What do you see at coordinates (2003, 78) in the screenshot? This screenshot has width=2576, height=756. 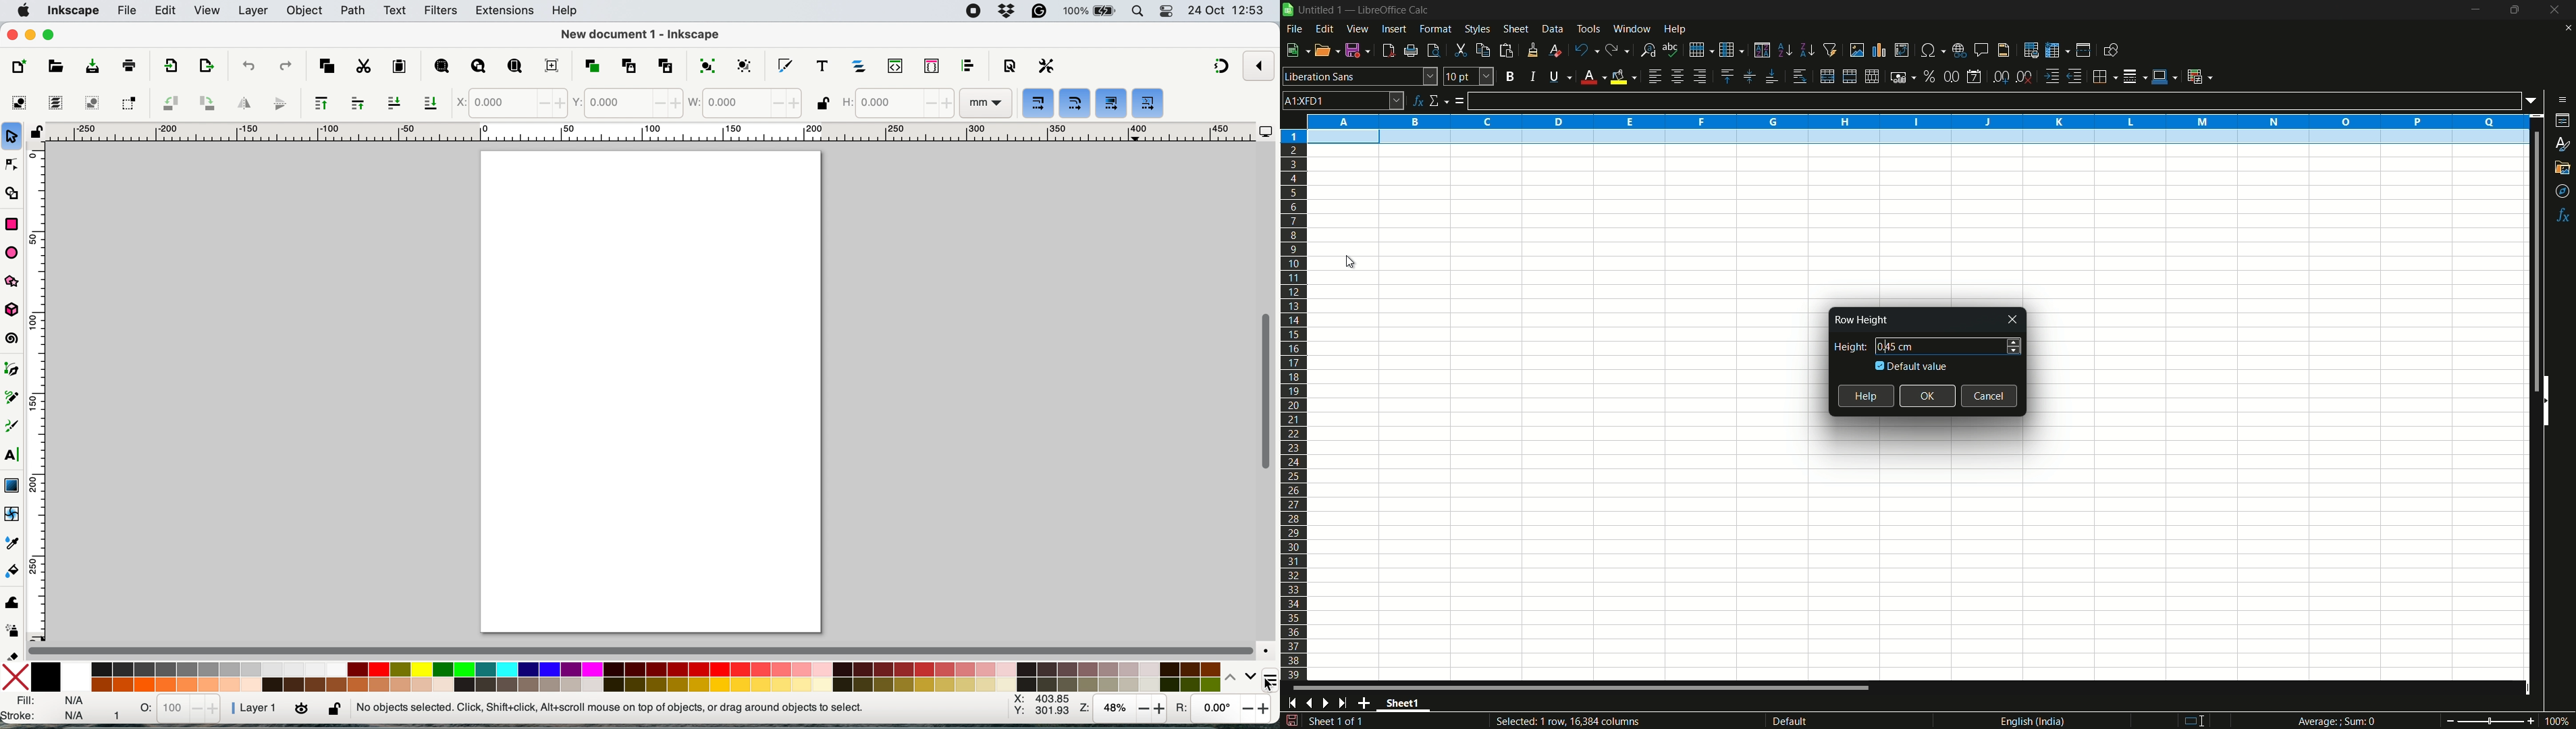 I see `add decimal place` at bounding box center [2003, 78].